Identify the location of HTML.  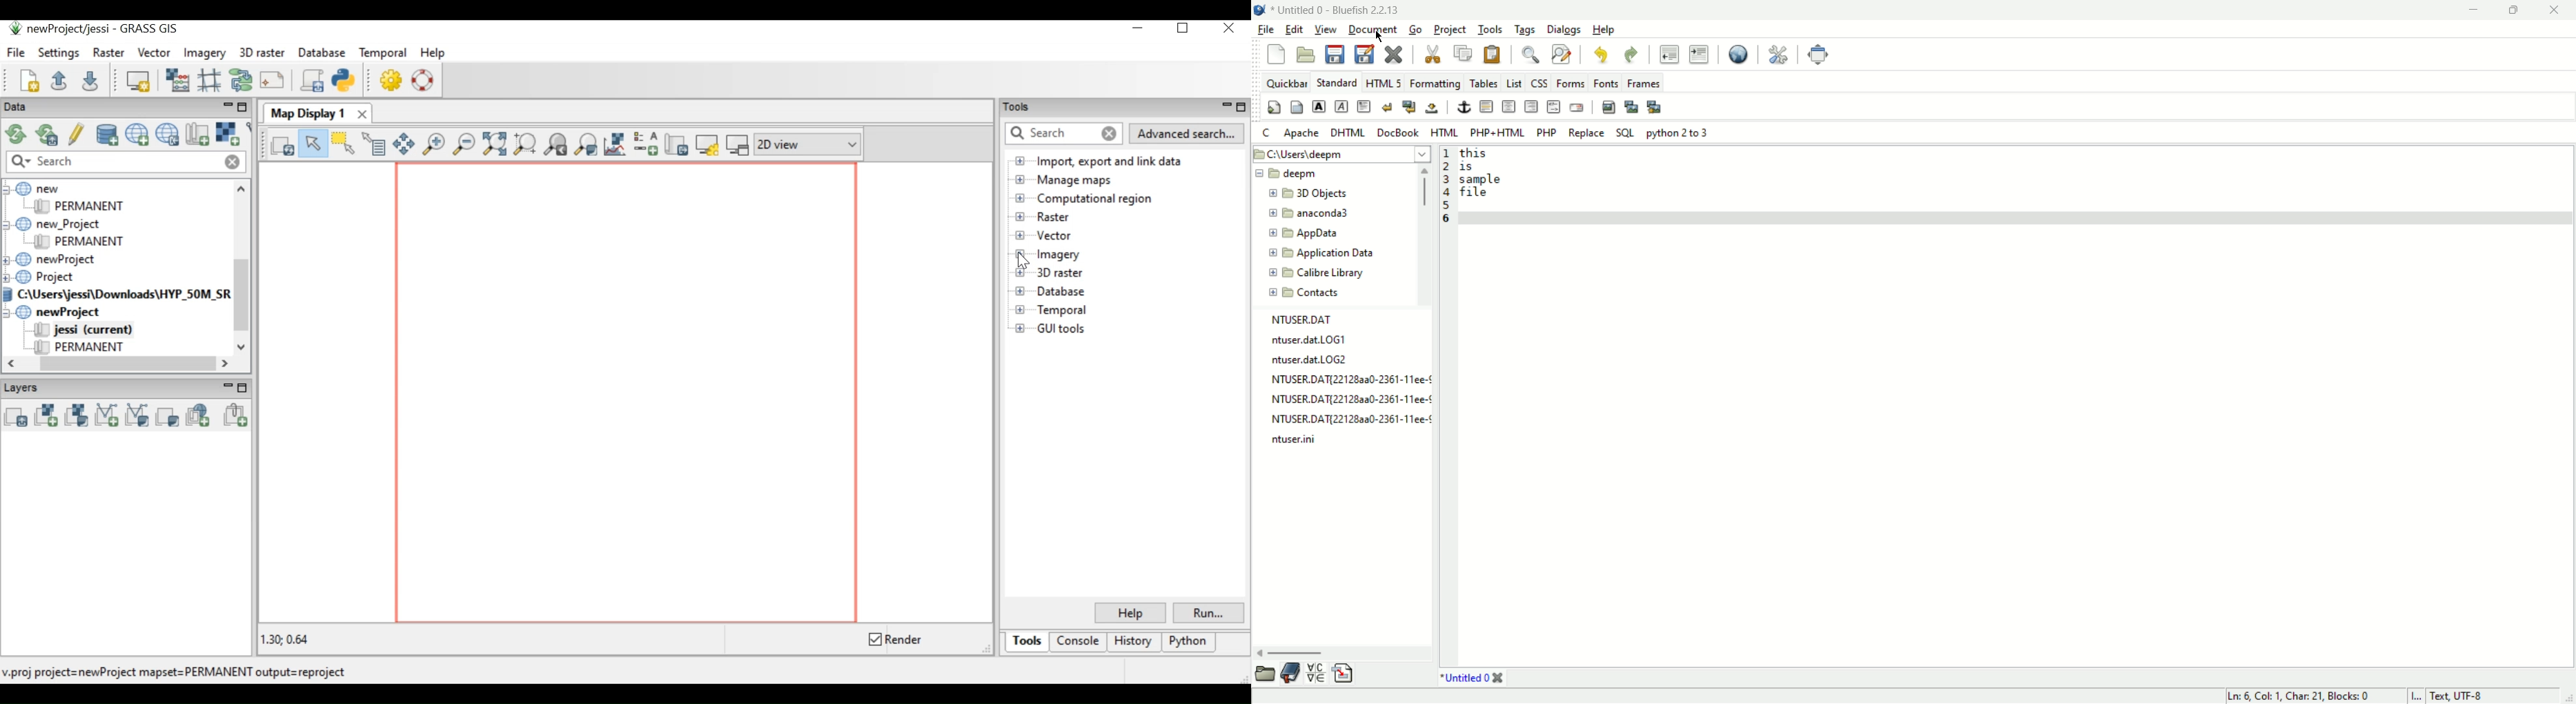
(1443, 133).